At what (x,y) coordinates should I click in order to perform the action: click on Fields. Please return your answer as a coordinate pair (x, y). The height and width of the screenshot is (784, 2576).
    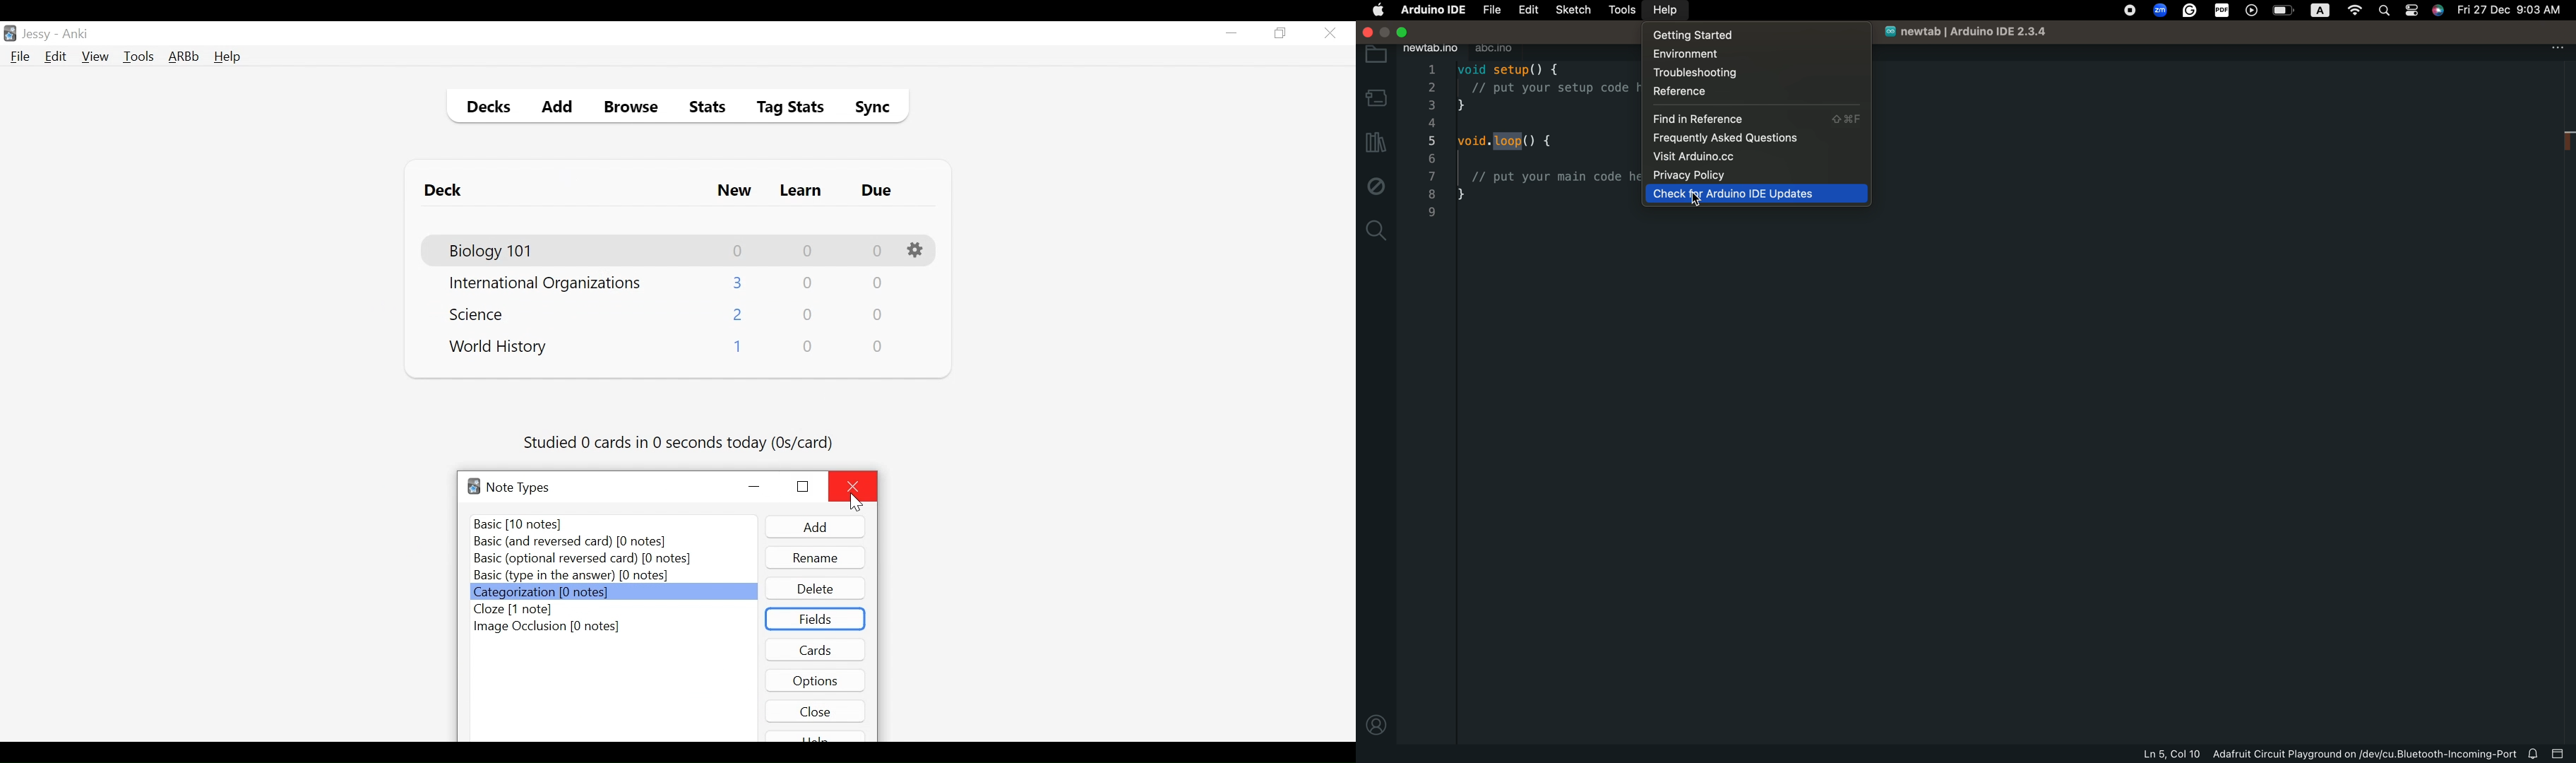
    Looking at the image, I should click on (816, 618).